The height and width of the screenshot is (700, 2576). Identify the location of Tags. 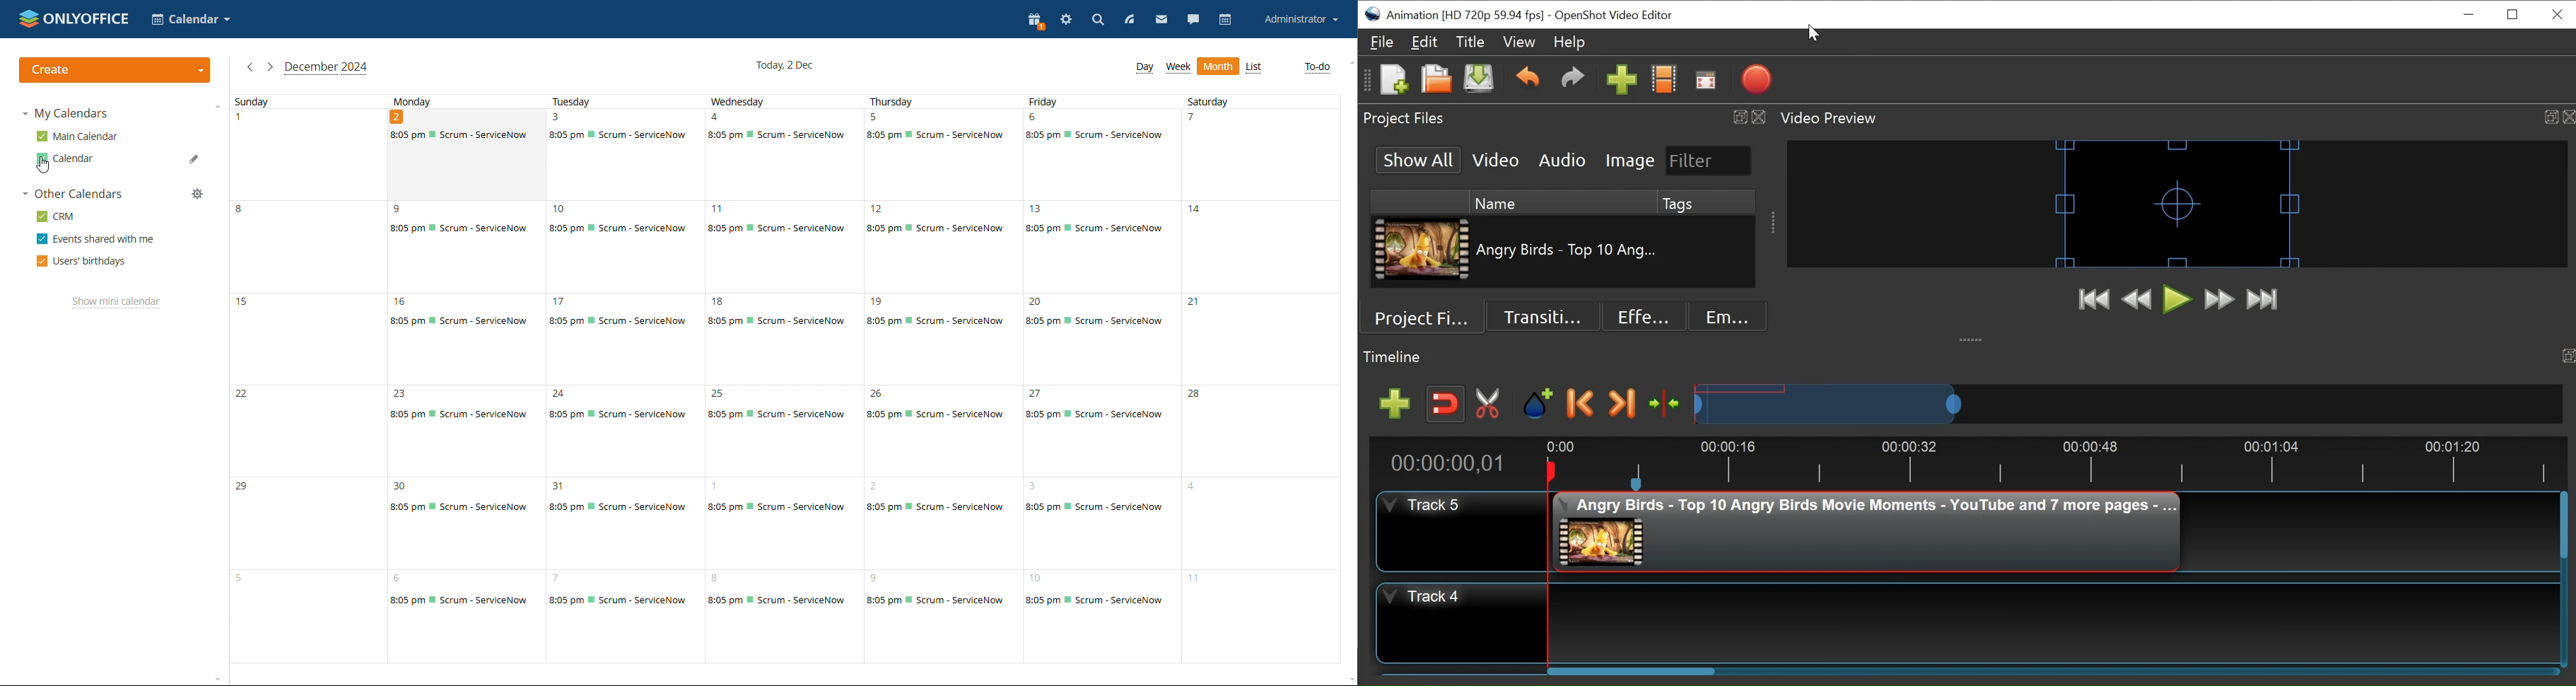
(1706, 203).